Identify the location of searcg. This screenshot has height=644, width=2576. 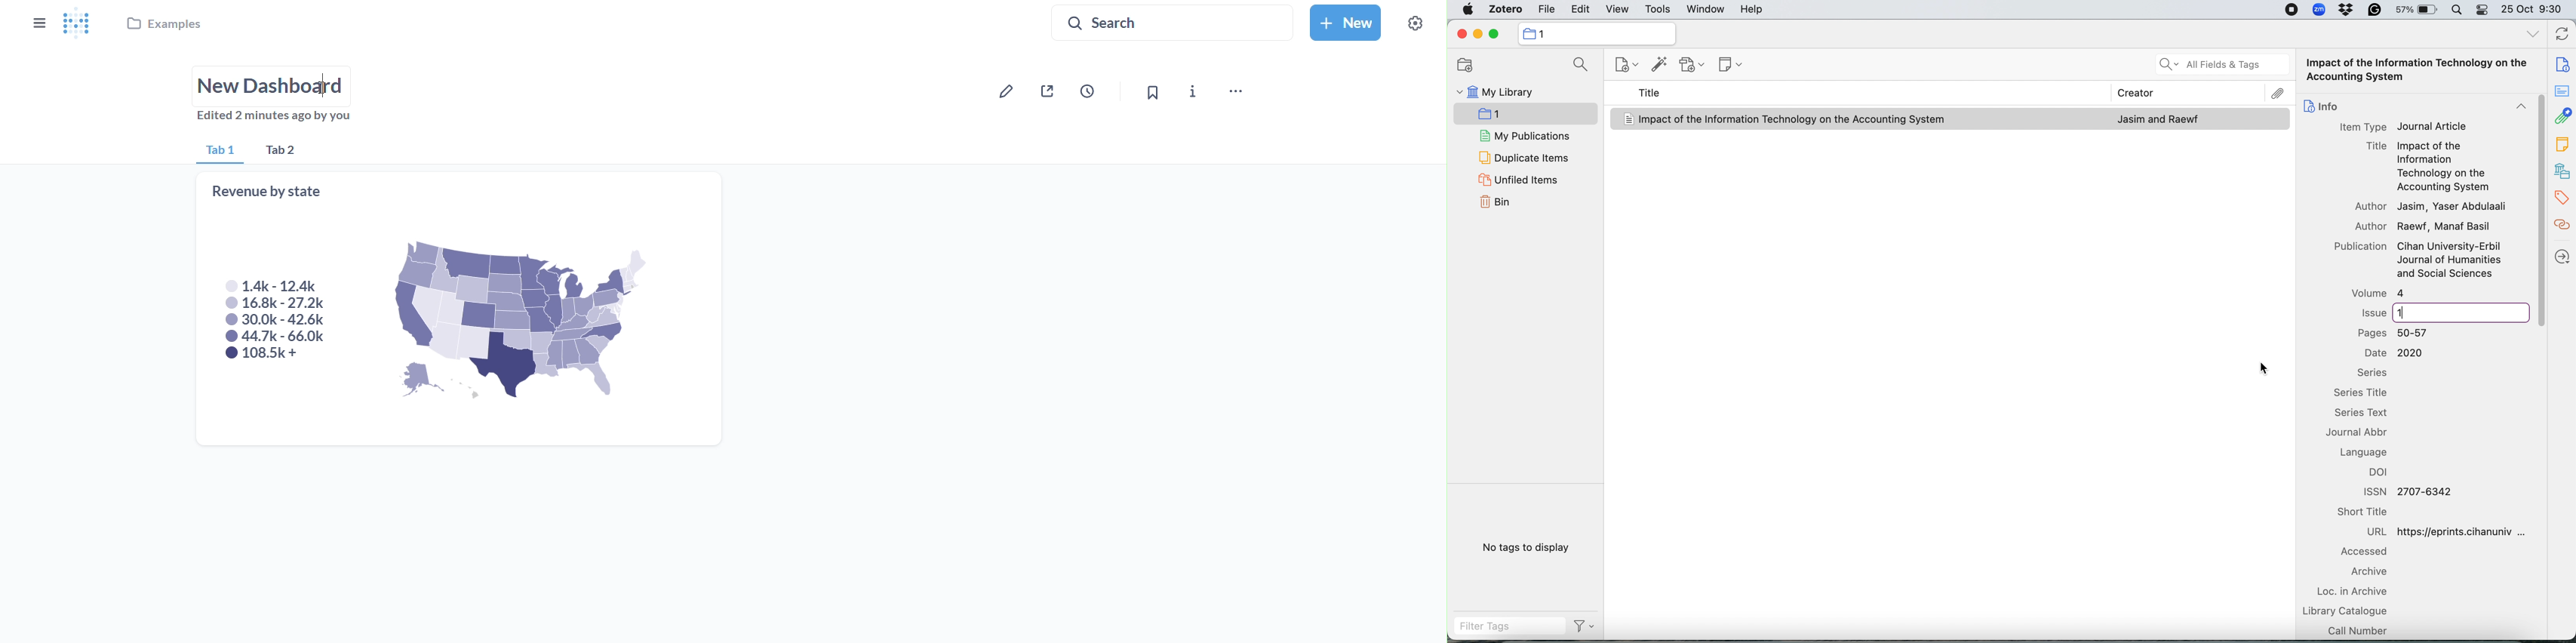
(1579, 65).